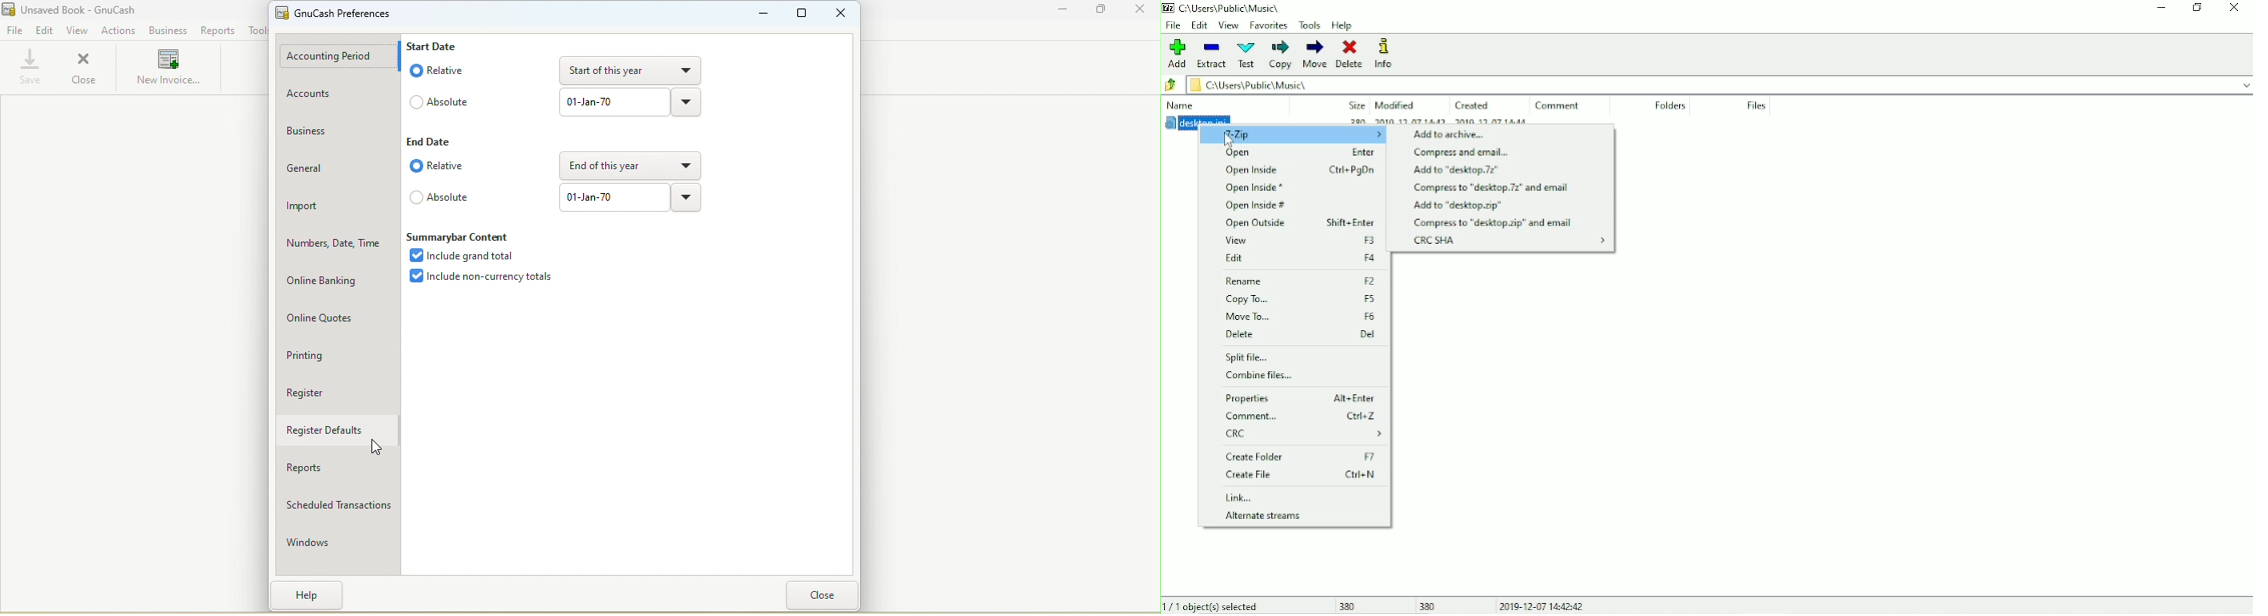 The width and height of the screenshot is (2268, 616). I want to click on Combine files, so click(1260, 375).